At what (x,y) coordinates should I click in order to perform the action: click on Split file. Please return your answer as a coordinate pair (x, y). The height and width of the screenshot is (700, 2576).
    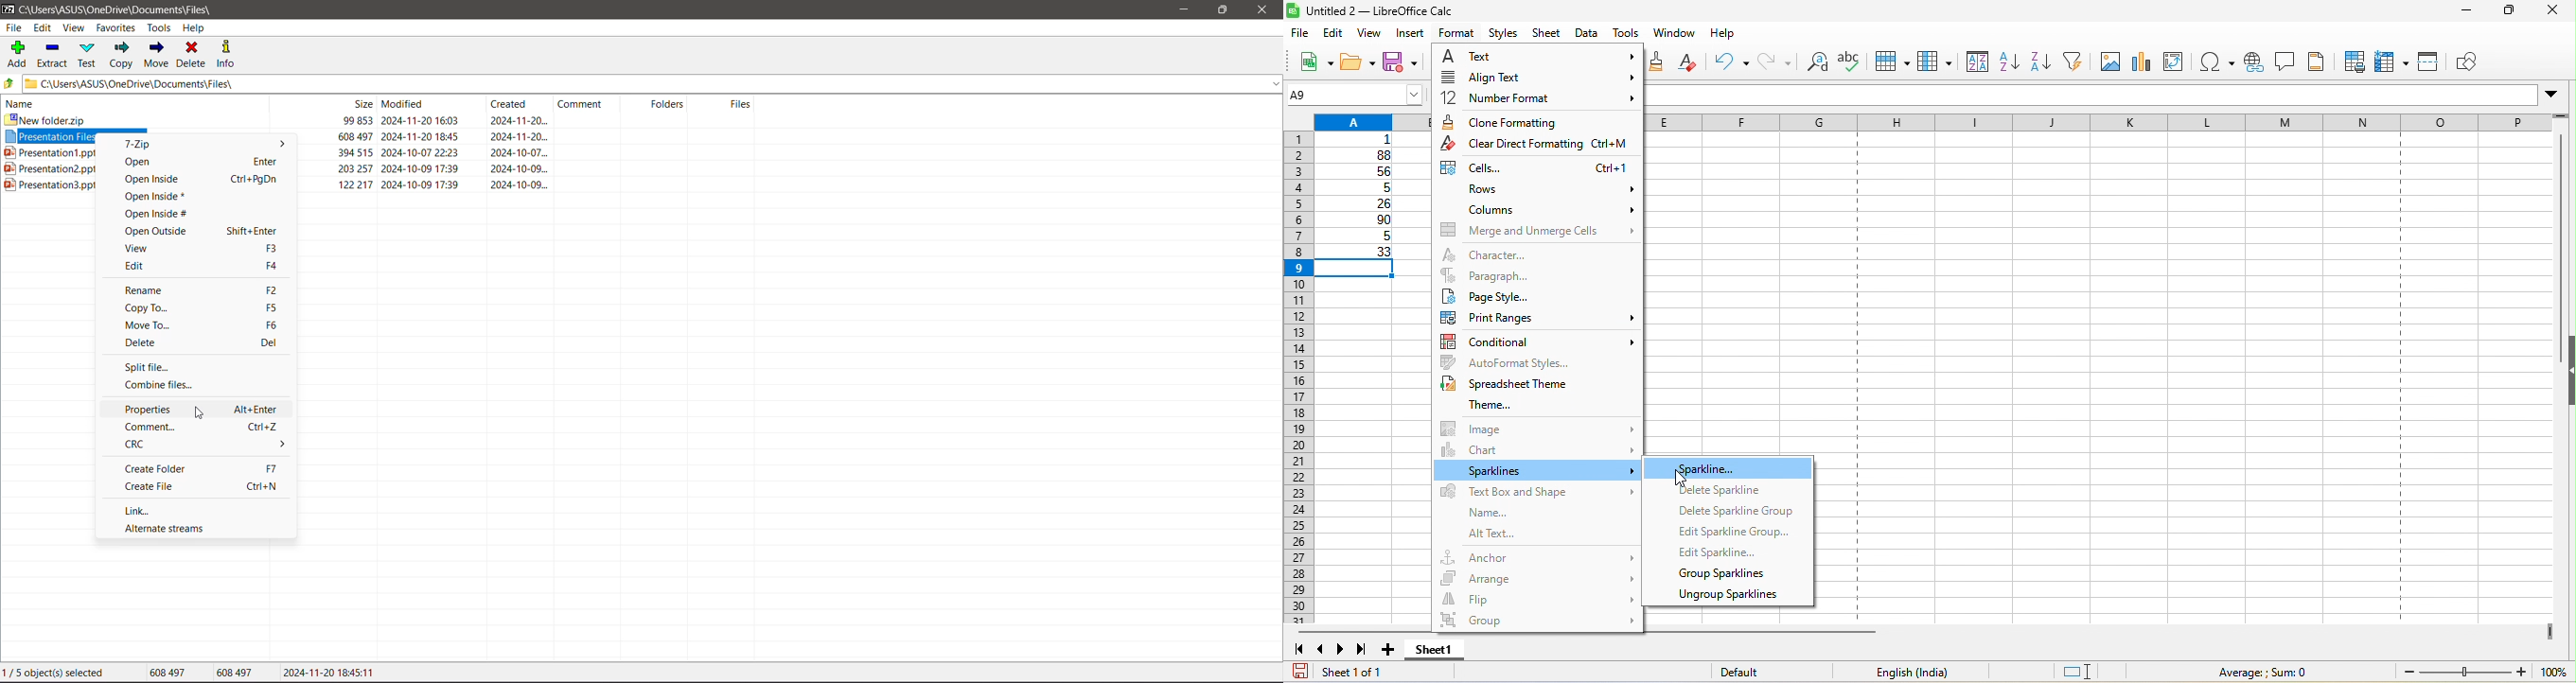
    Looking at the image, I should click on (146, 366).